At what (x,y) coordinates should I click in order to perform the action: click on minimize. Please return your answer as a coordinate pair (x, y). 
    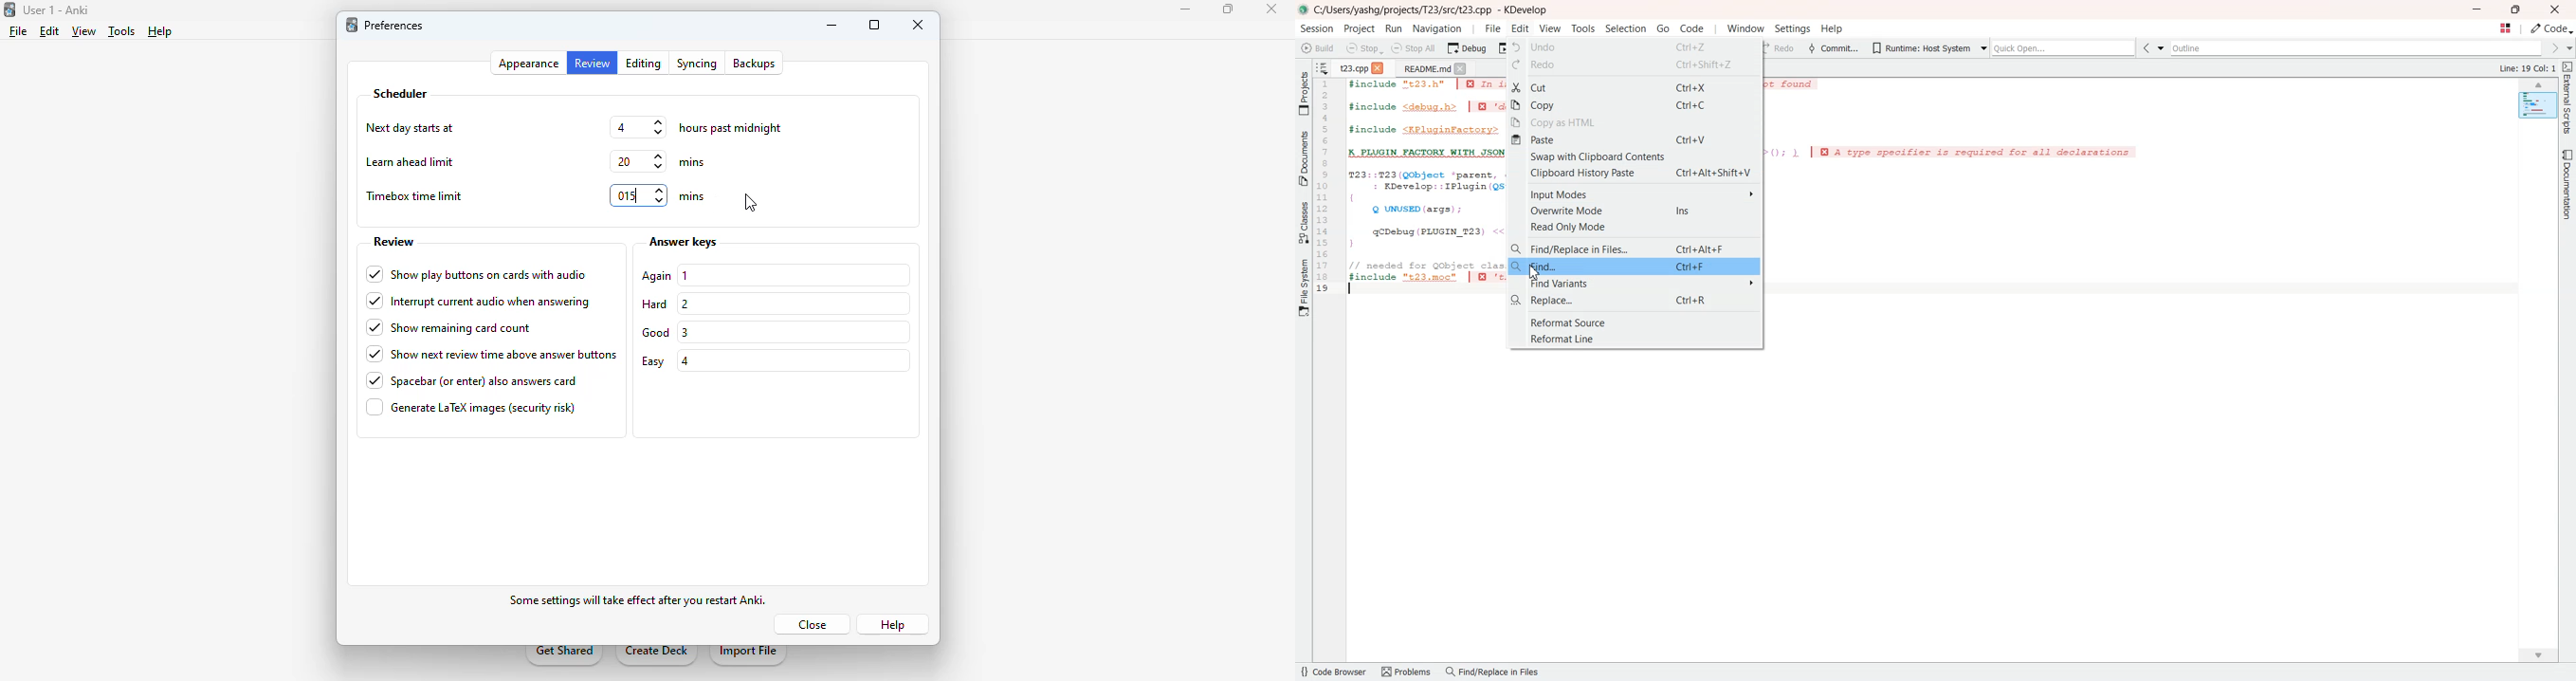
    Looking at the image, I should click on (831, 25).